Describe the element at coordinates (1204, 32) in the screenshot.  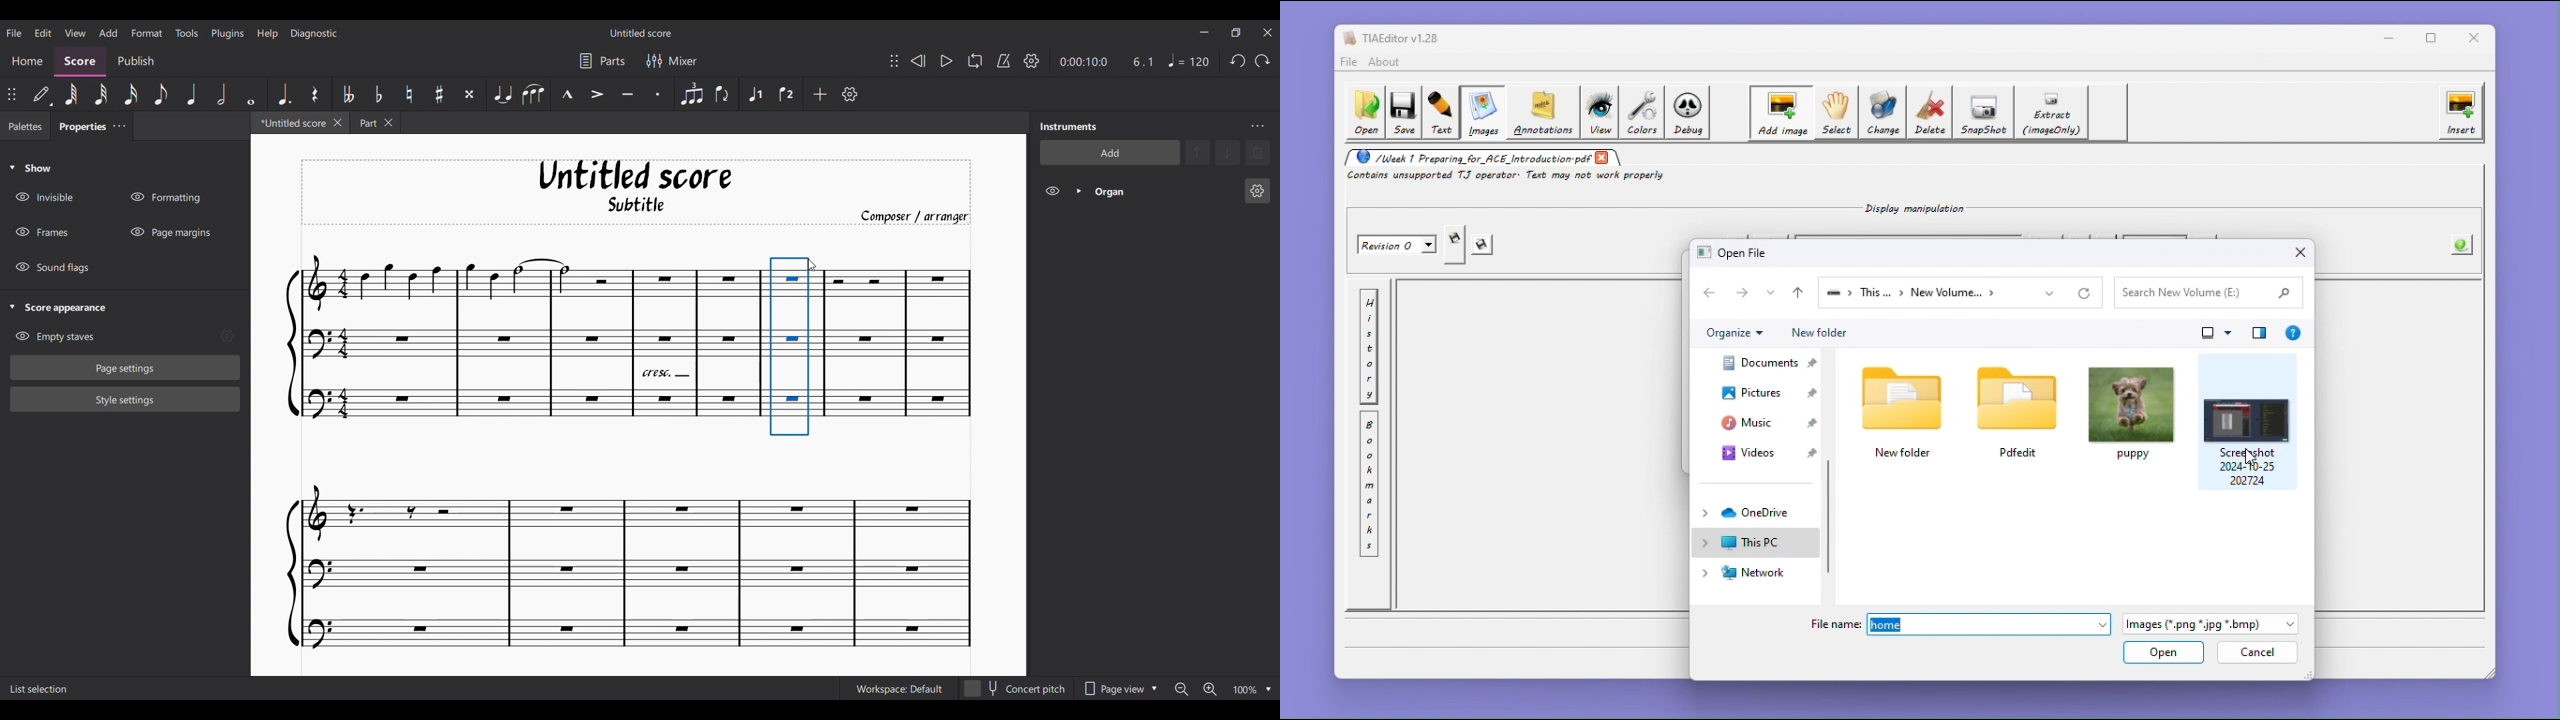
I see `Minimize` at that location.